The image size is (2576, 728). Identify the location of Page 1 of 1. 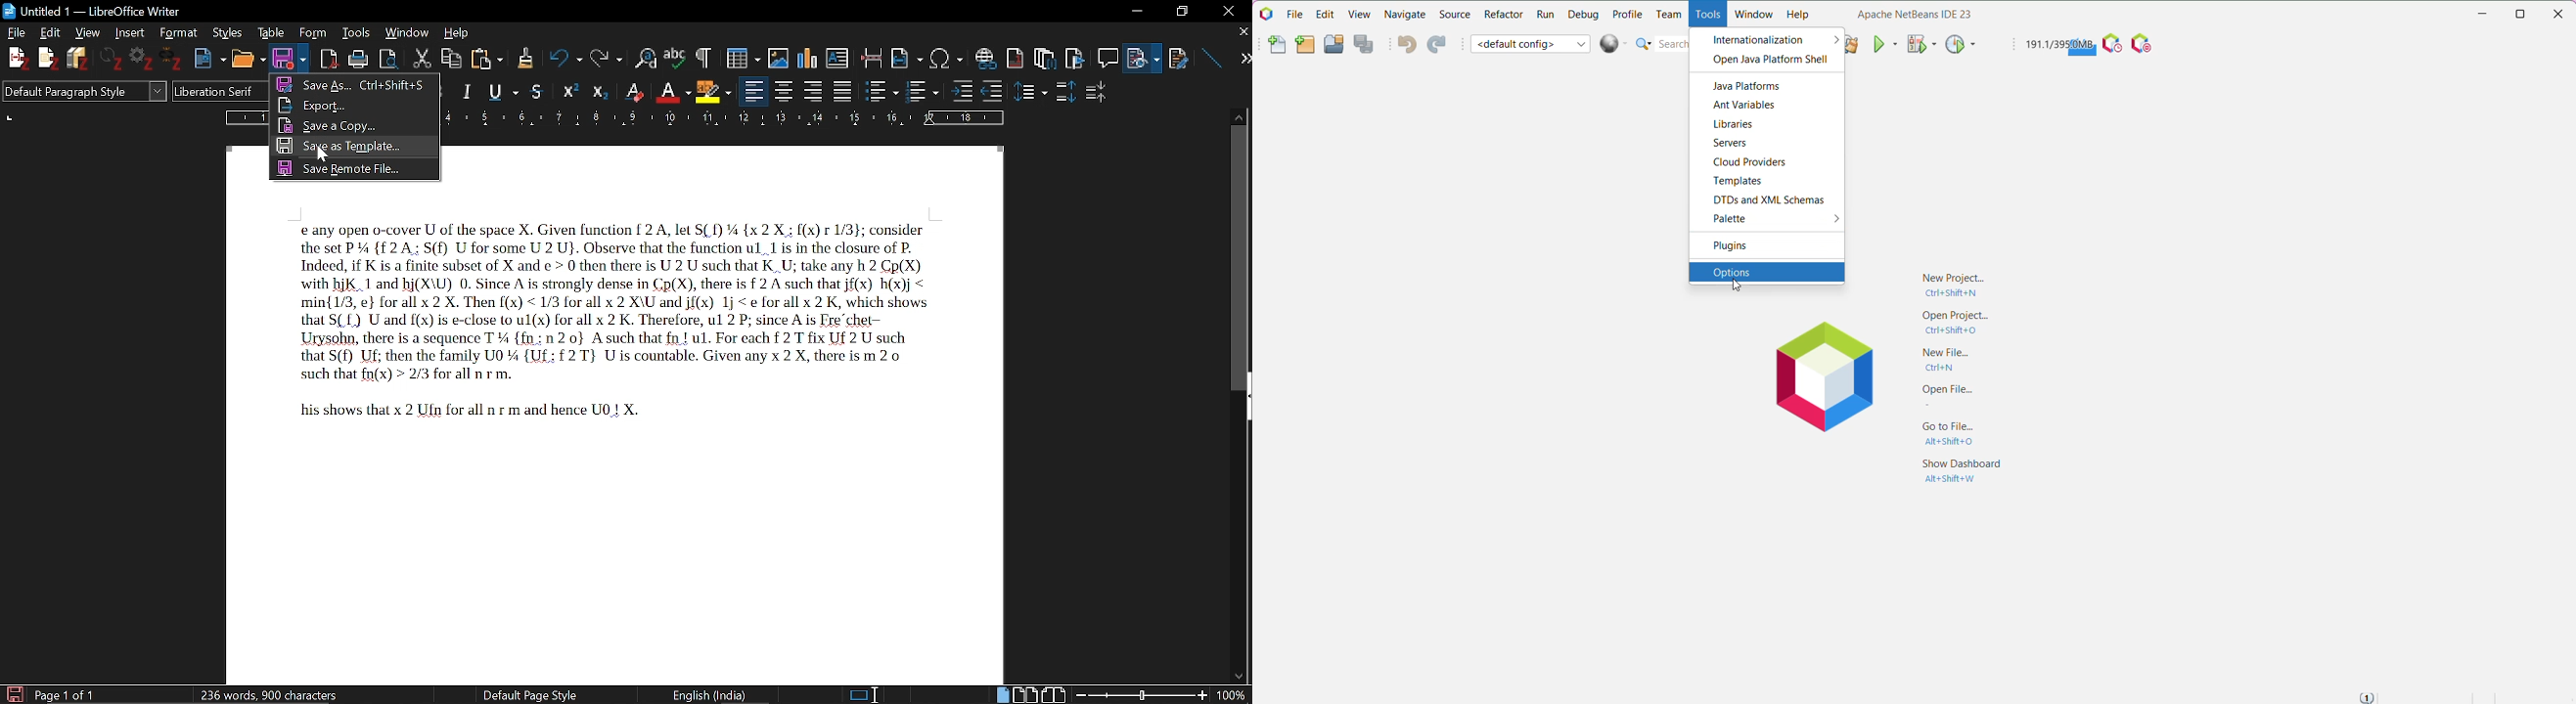
(65, 693).